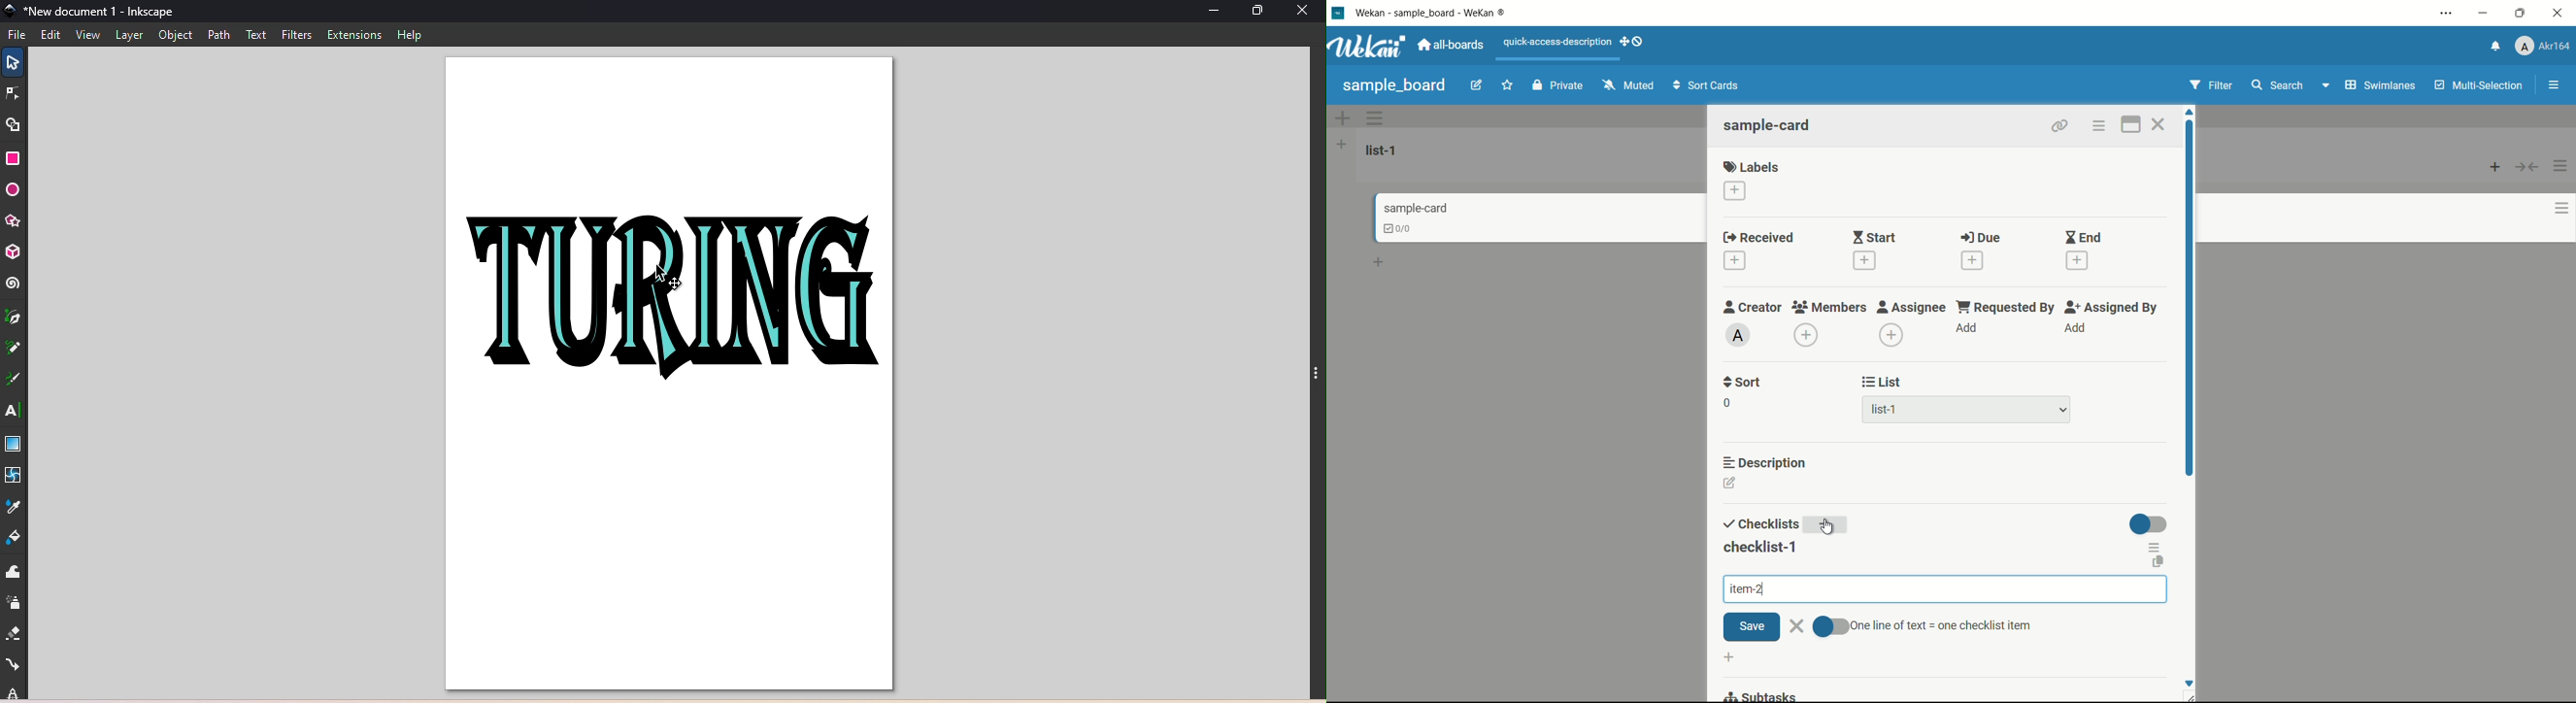 This screenshot has width=2576, height=728. Describe the element at coordinates (17, 381) in the screenshot. I see `Calligraphy tool` at that location.